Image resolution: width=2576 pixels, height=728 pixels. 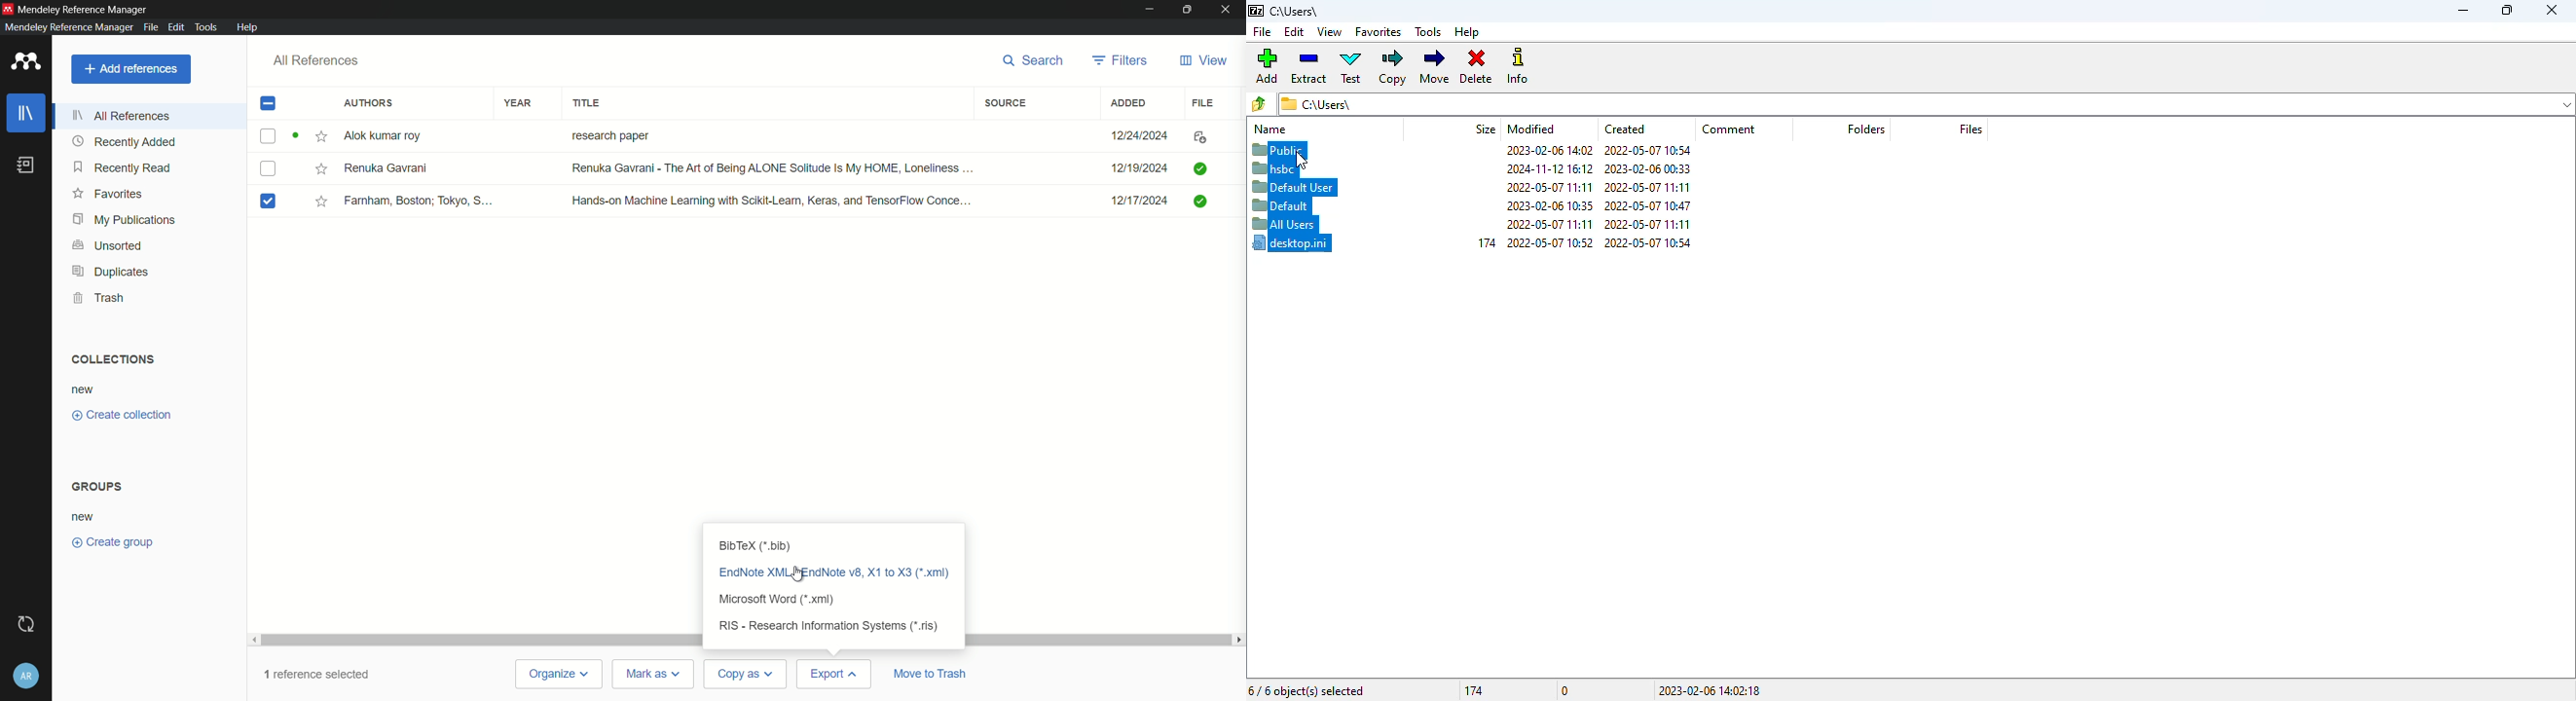 What do you see at coordinates (122, 167) in the screenshot?
I see `recently read` at bounding box center [122, 167].